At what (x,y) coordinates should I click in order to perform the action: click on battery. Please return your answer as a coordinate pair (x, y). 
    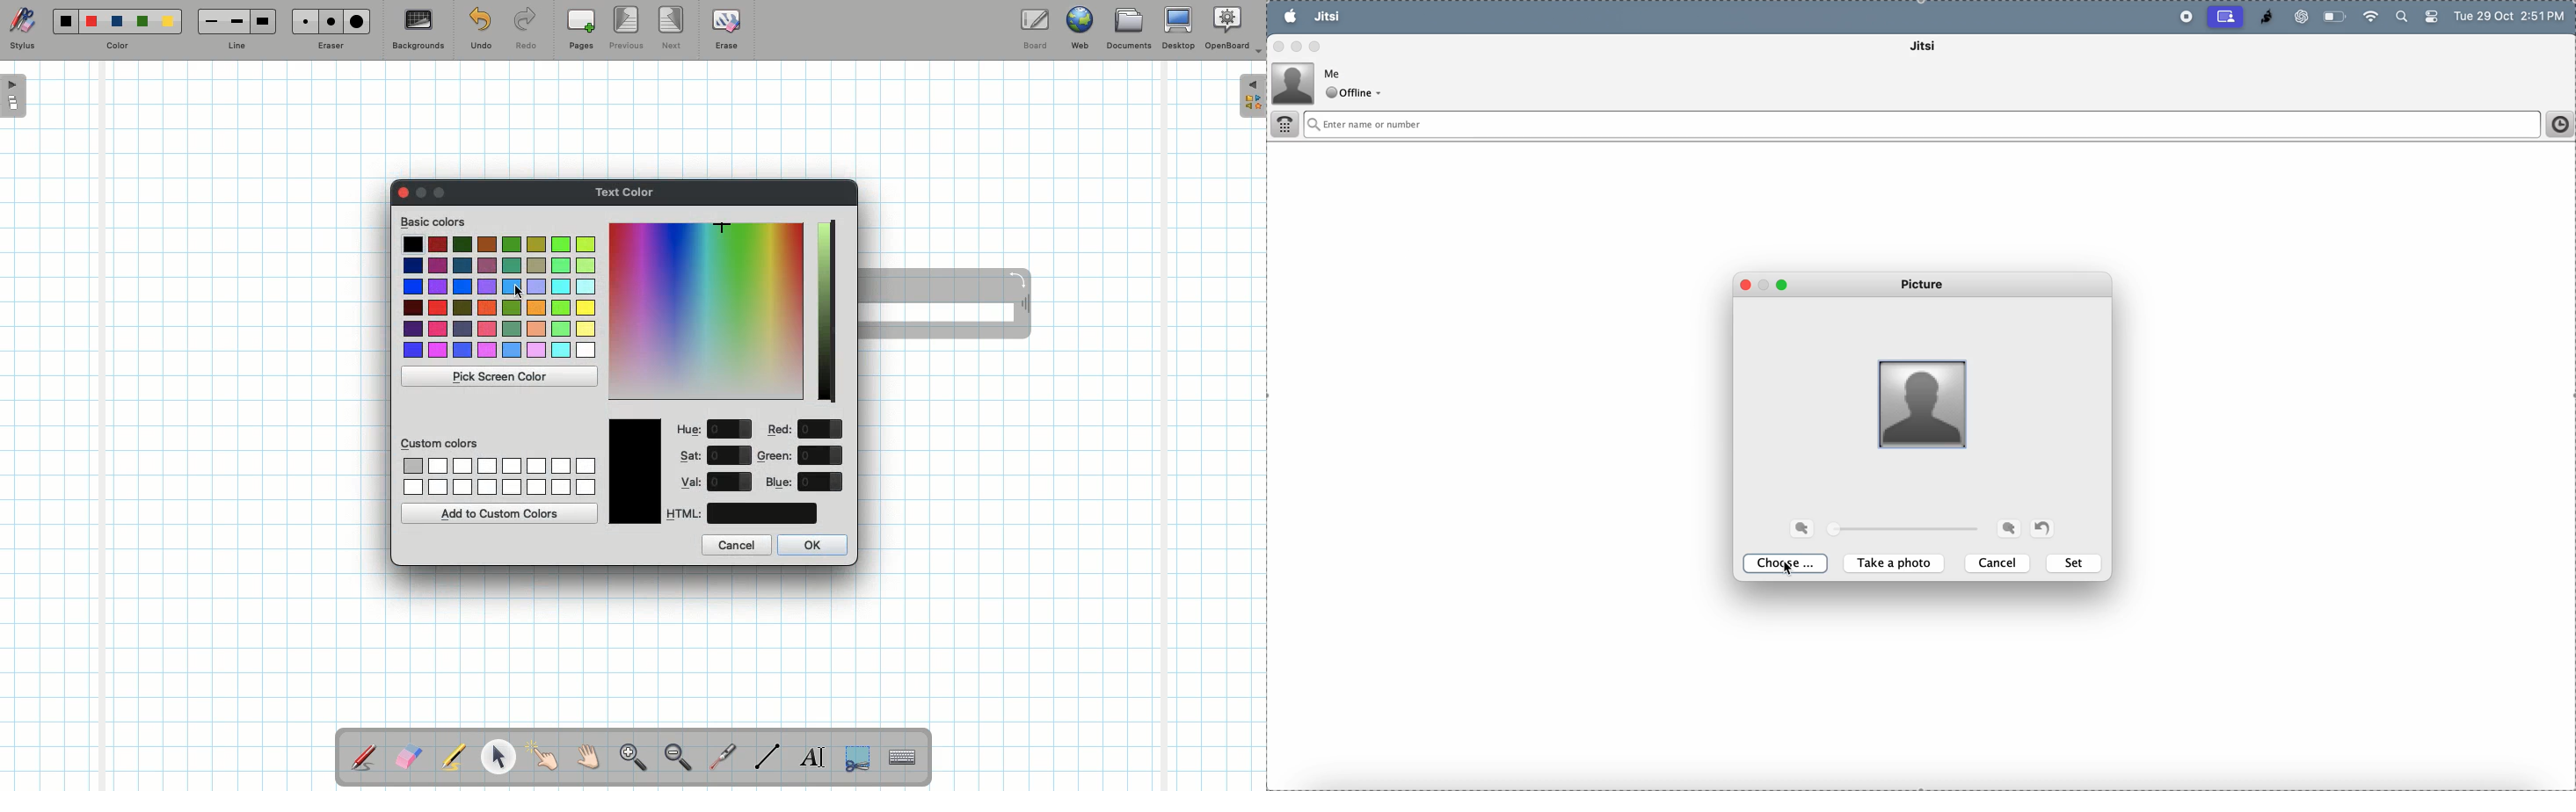
    Looking at the image, I should click on (2431, 19).